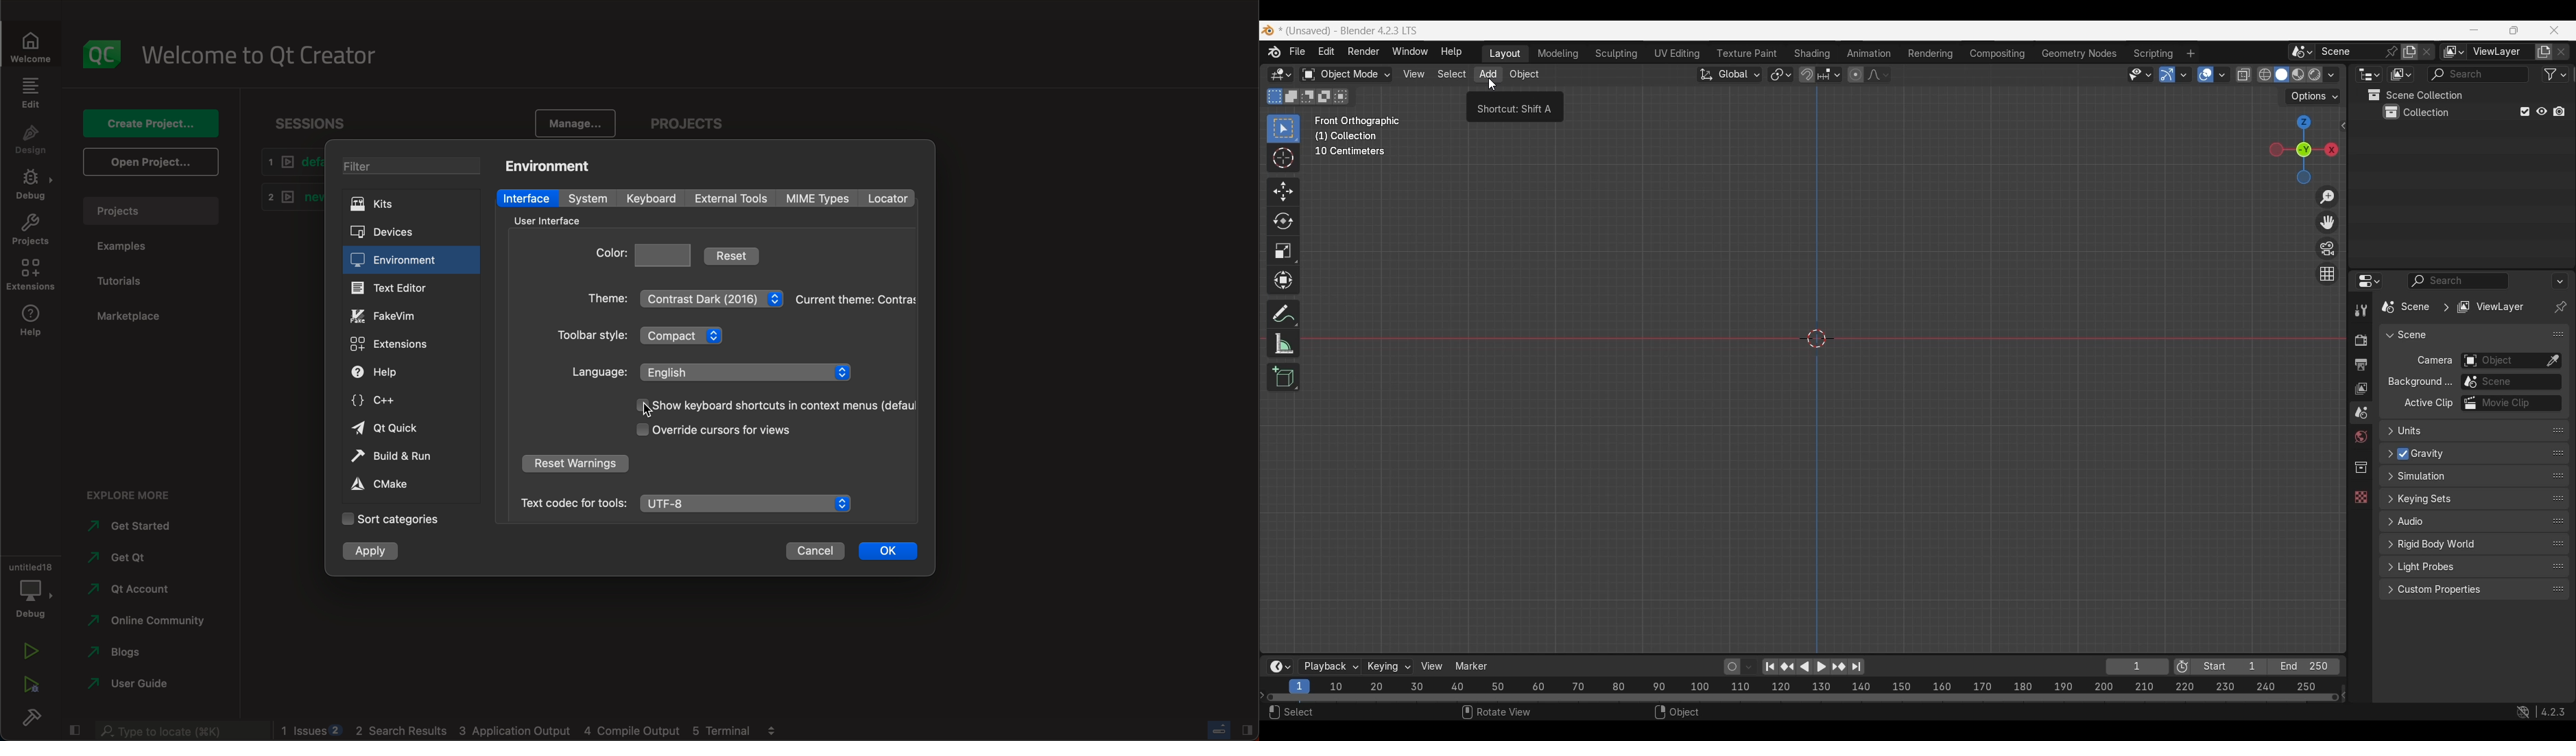 The height and width of the screenshot is (756, 2576). I want to click on manage, so click(567, 121).